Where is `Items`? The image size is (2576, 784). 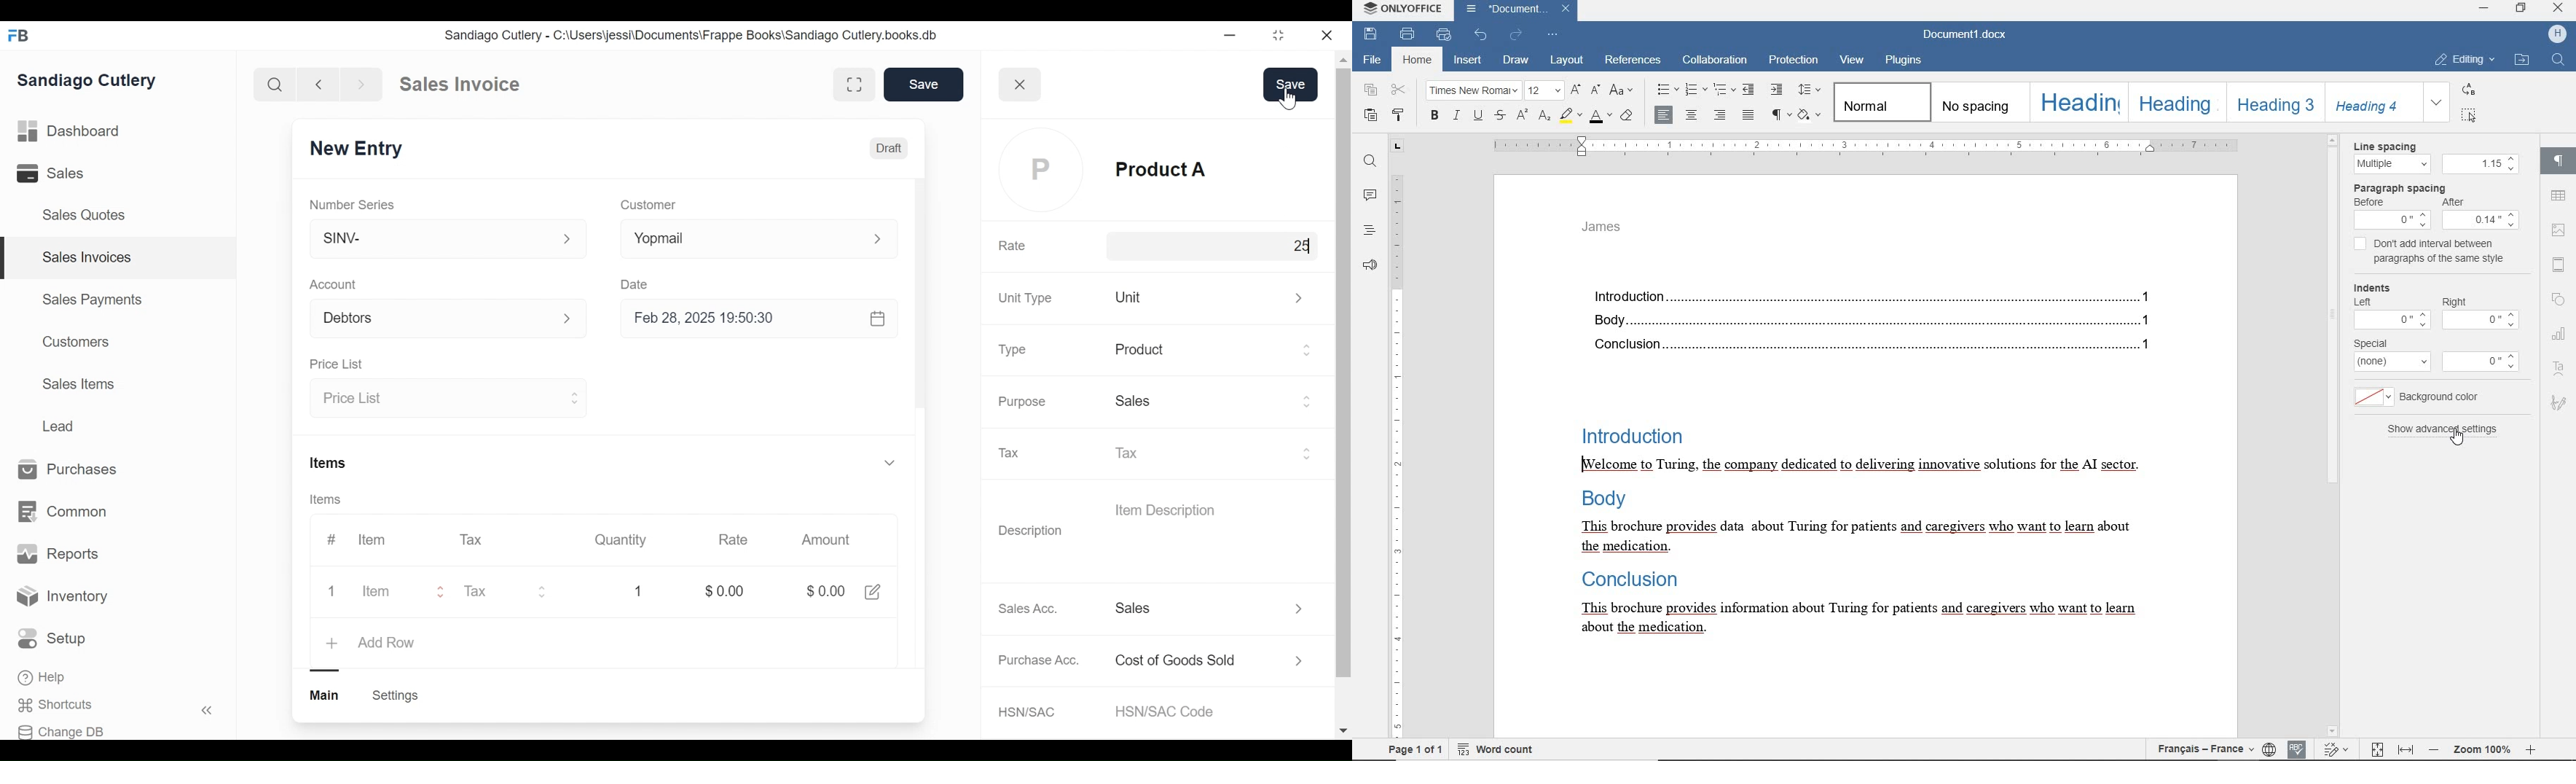
Items is located at coordinates (331, 462).